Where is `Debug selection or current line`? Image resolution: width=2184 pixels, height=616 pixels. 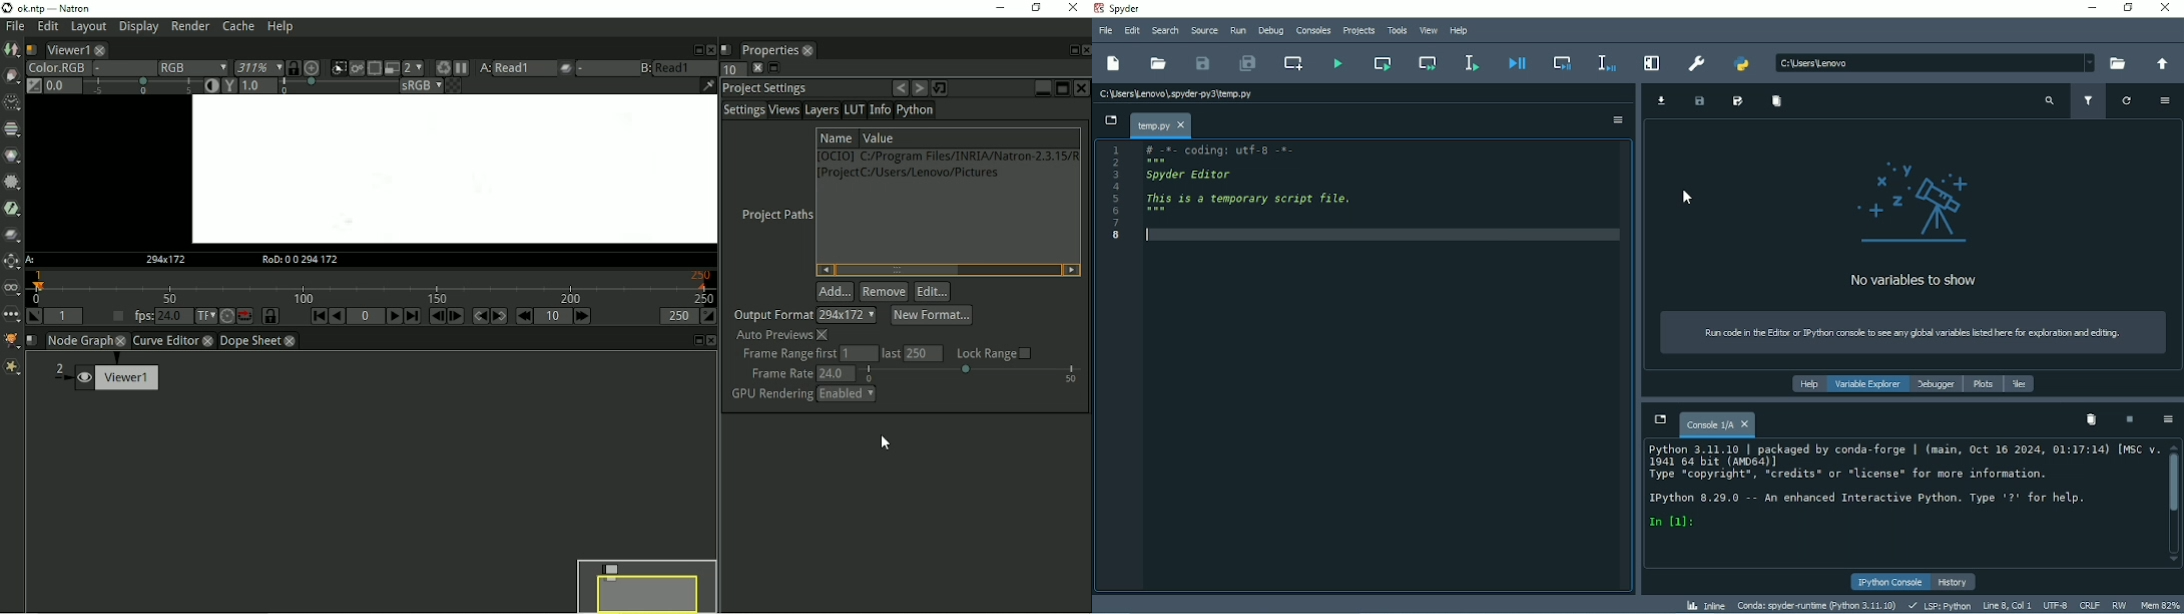
Debug selection or current line is located at coordinates (1605, 63).